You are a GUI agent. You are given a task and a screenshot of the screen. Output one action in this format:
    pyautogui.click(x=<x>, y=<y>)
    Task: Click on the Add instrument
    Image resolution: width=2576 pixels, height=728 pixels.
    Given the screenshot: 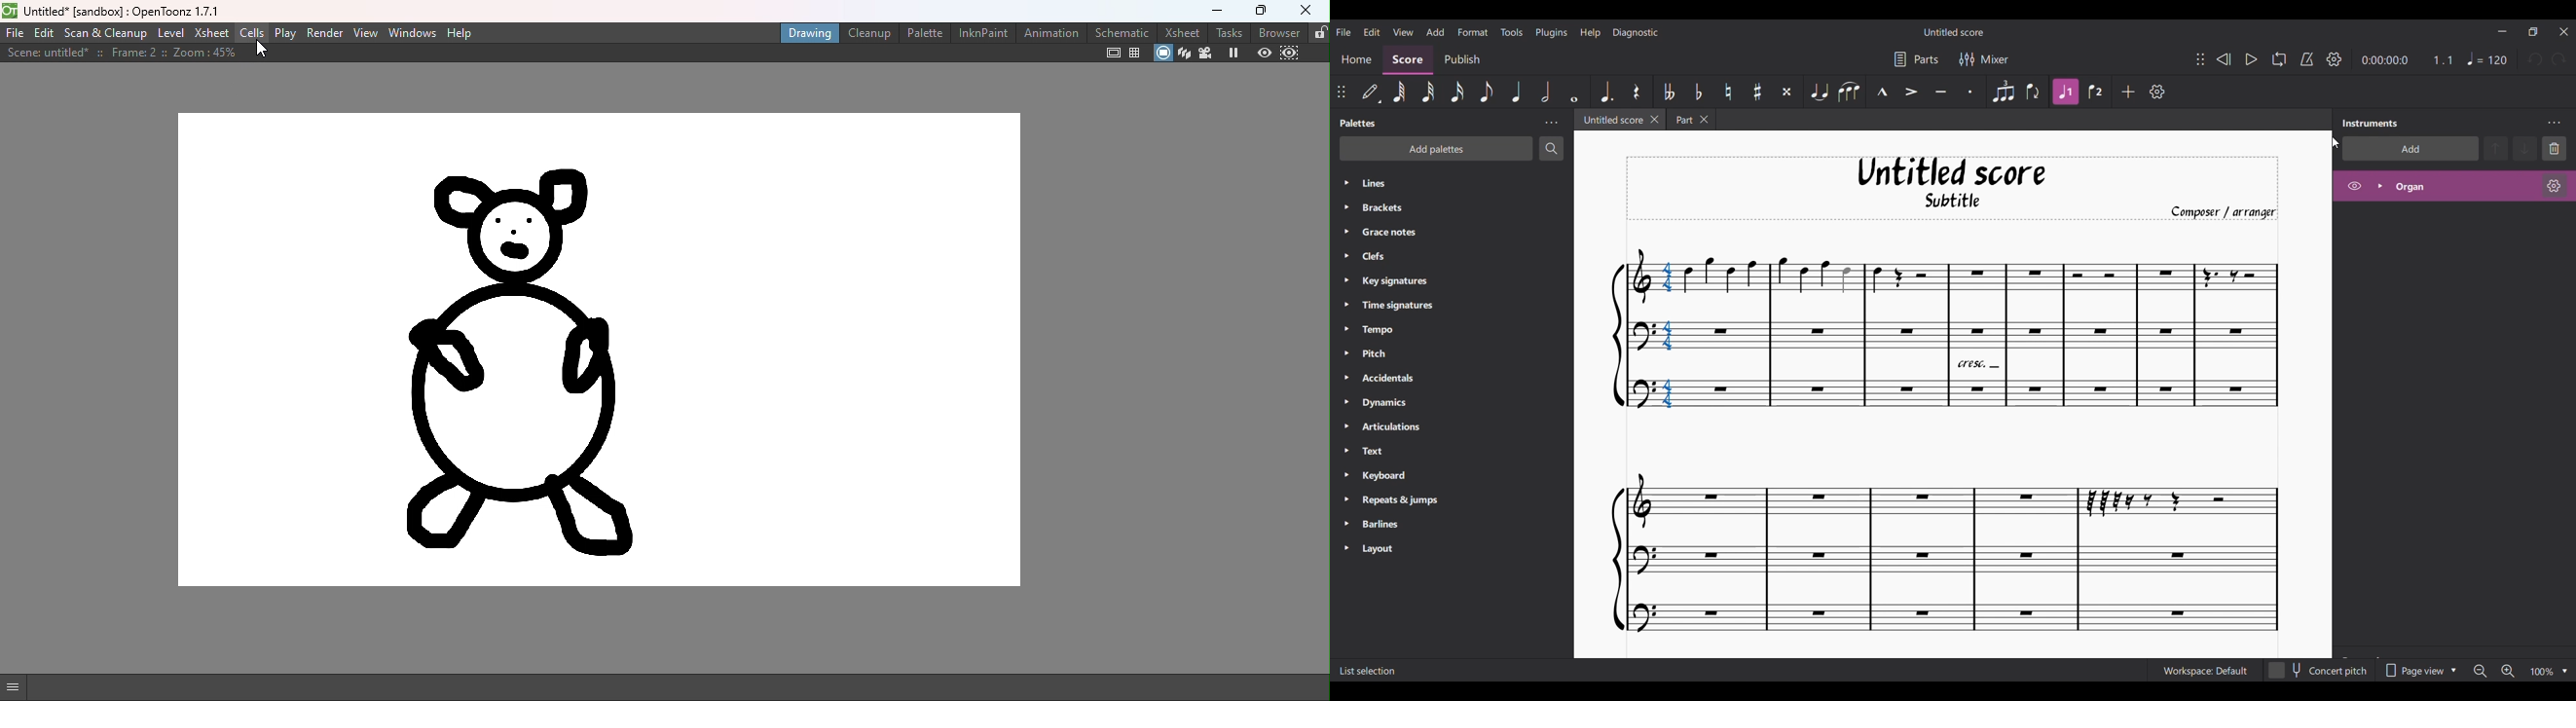 What is the action you would take?
    pyautogui.click(x=2410, y=149)
    